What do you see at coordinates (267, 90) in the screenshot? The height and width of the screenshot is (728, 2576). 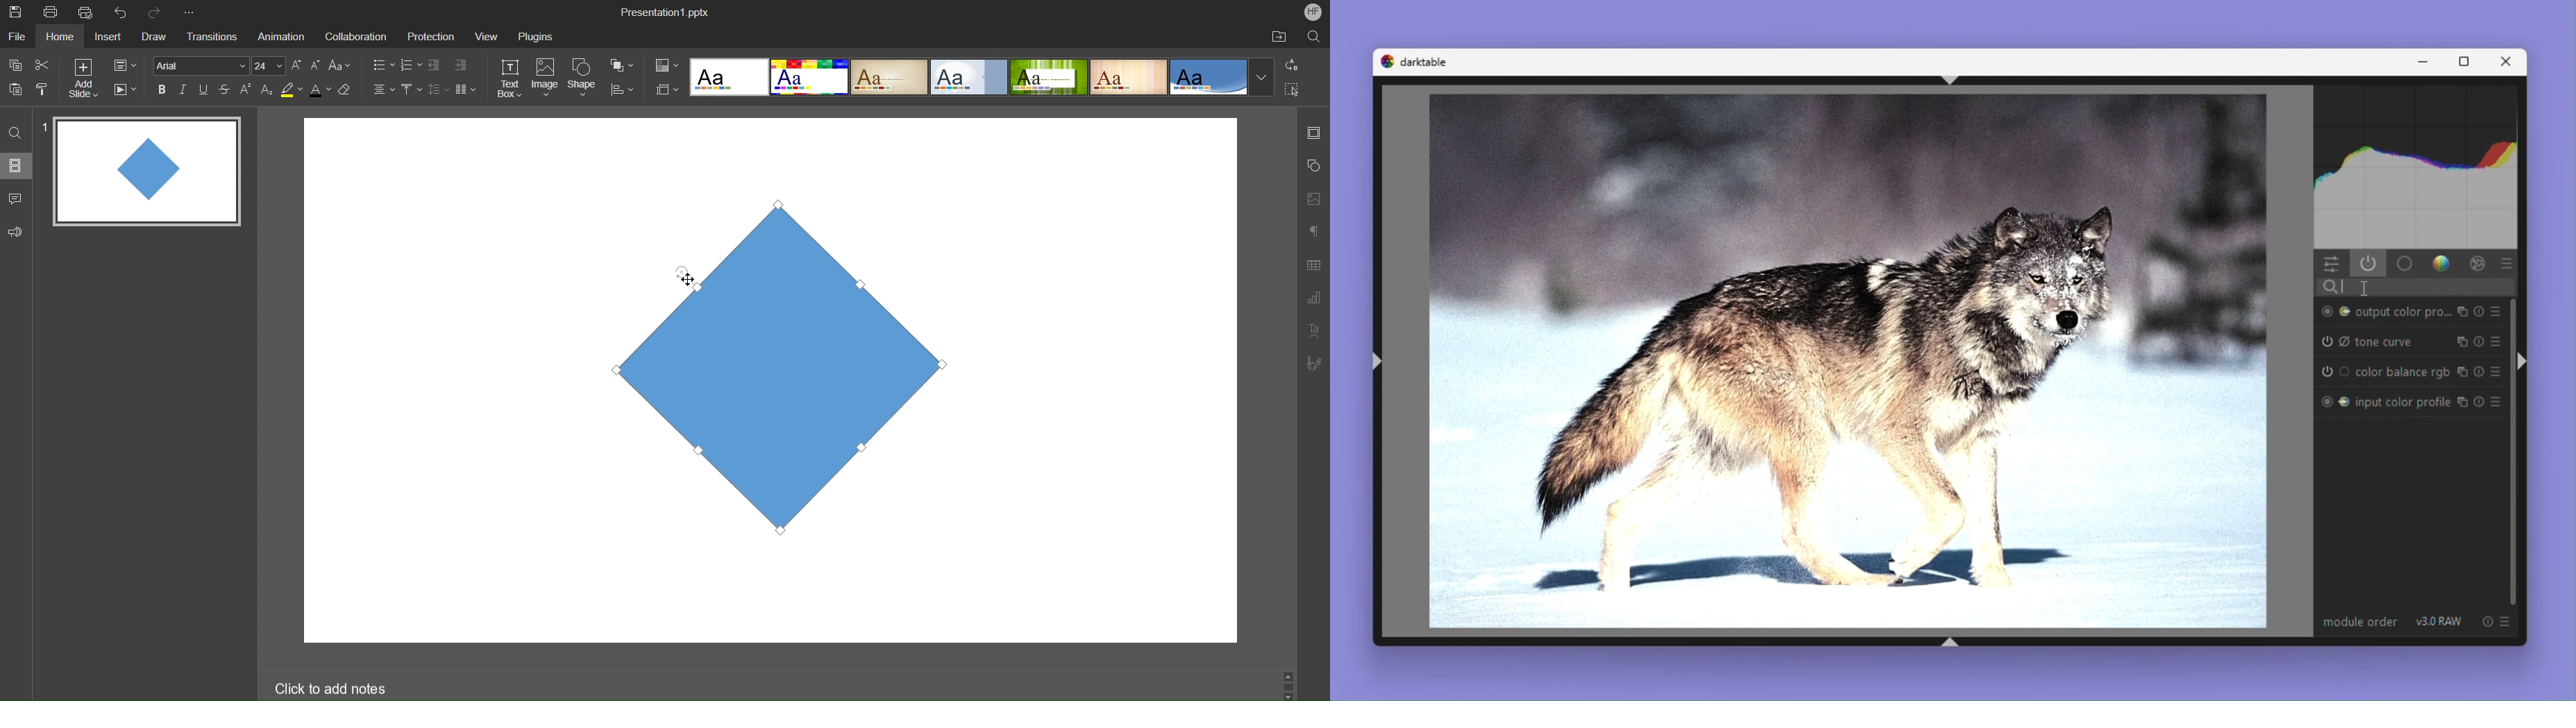 I see `Subscript` at bounding box center [267, 90].